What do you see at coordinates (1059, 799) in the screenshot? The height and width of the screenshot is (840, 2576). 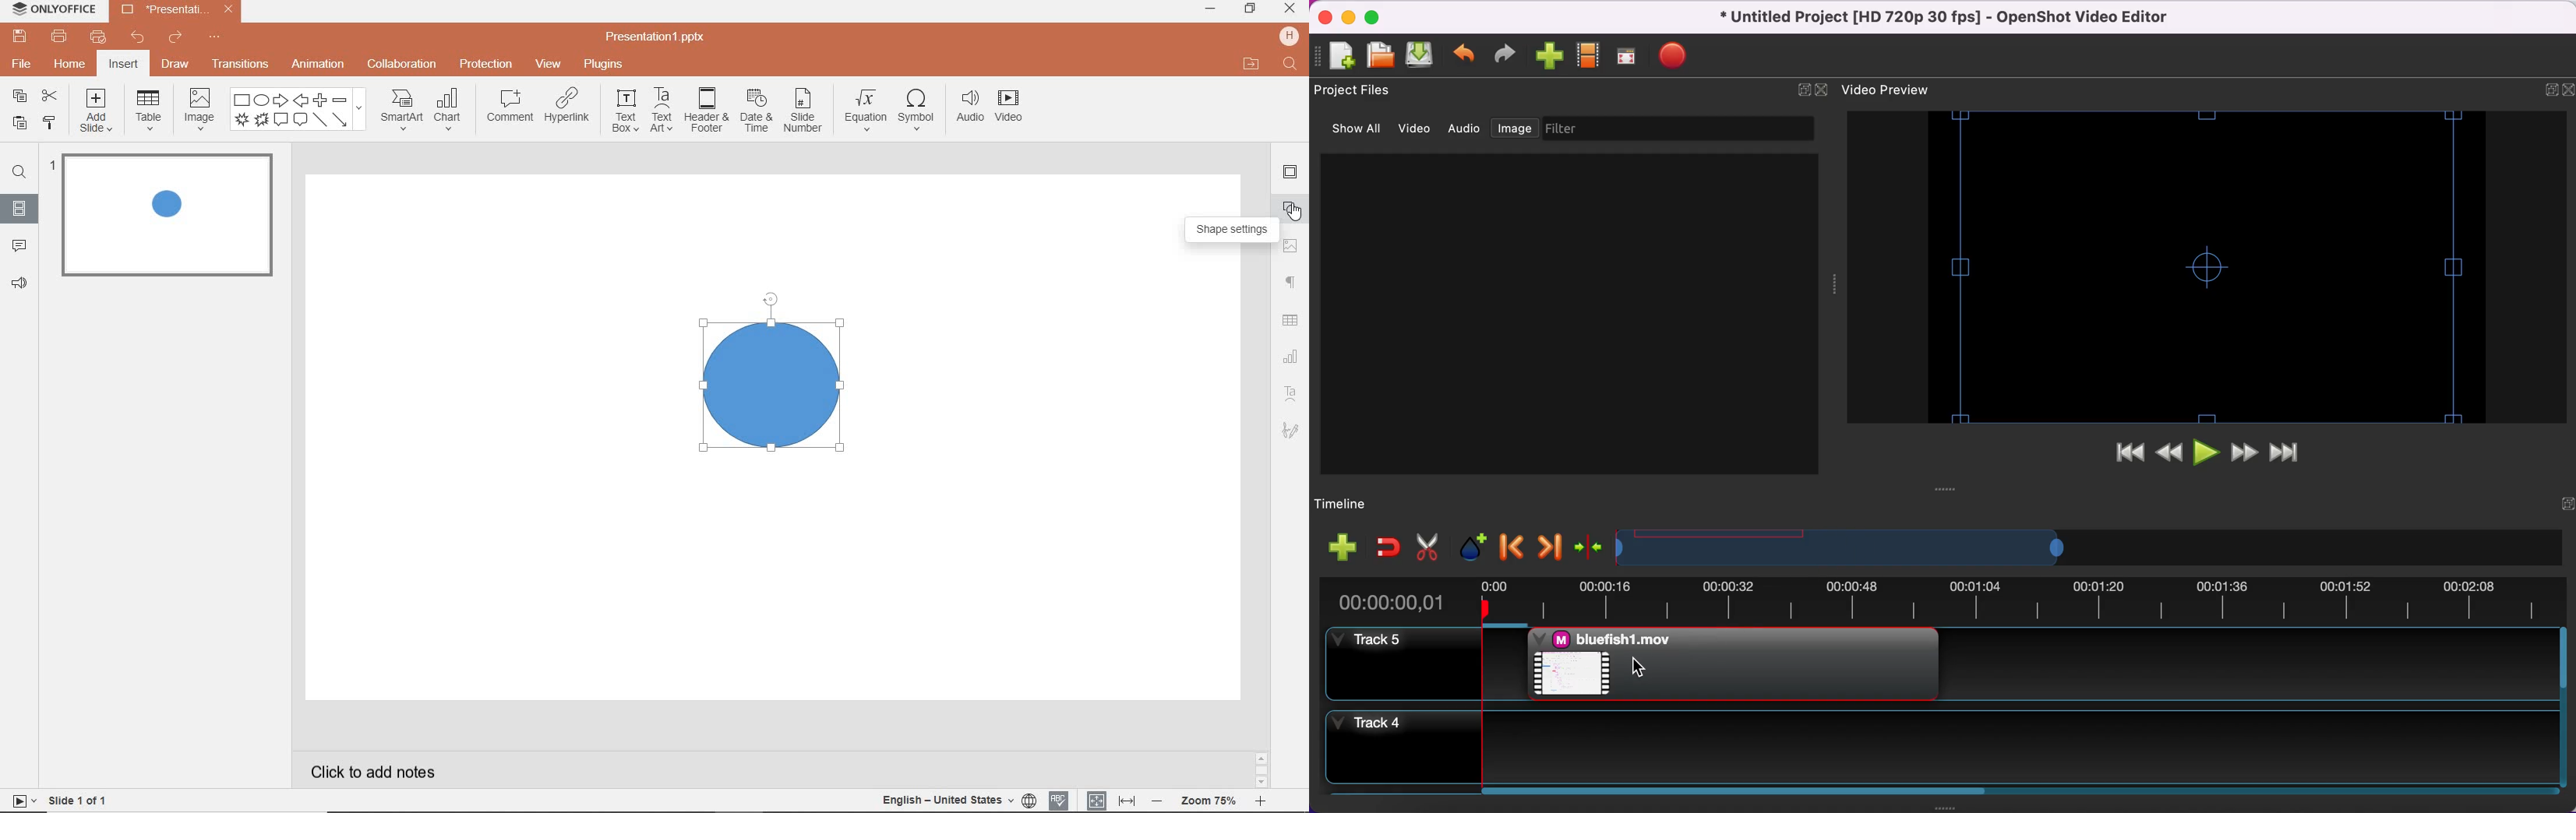 I see `spell checking` at bounding box center [1059, 799].